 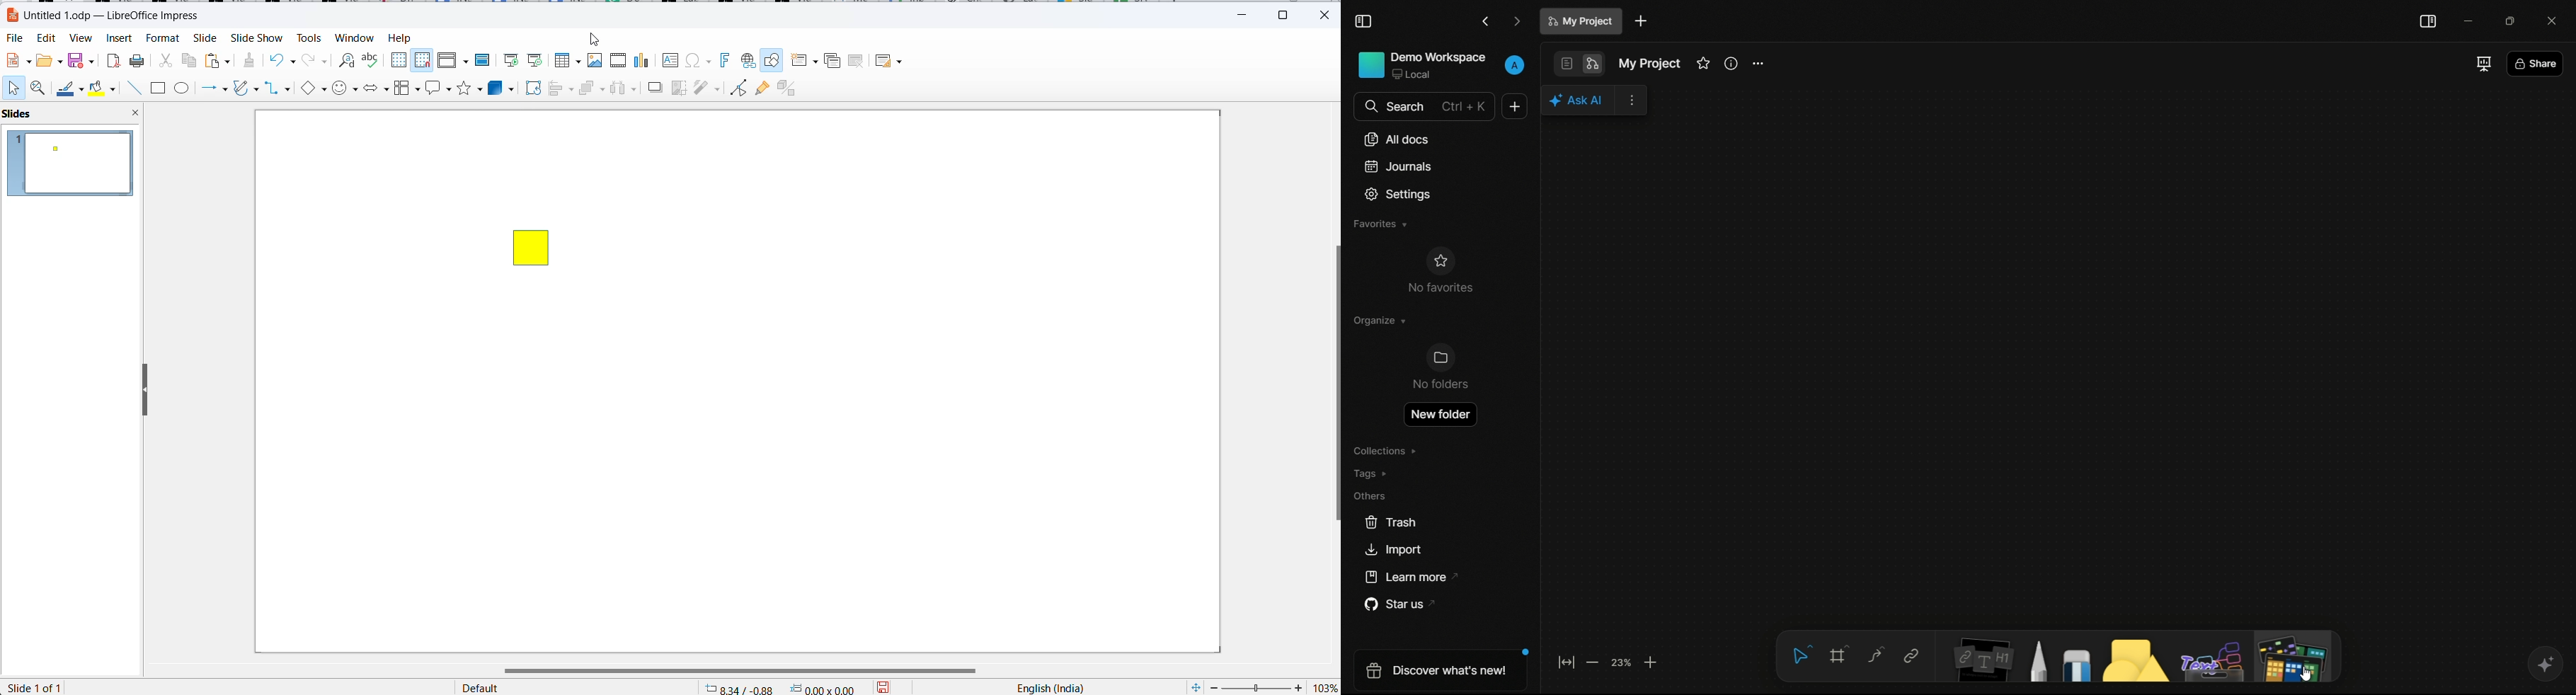 I want to click on align, so click(x=561, y=89).